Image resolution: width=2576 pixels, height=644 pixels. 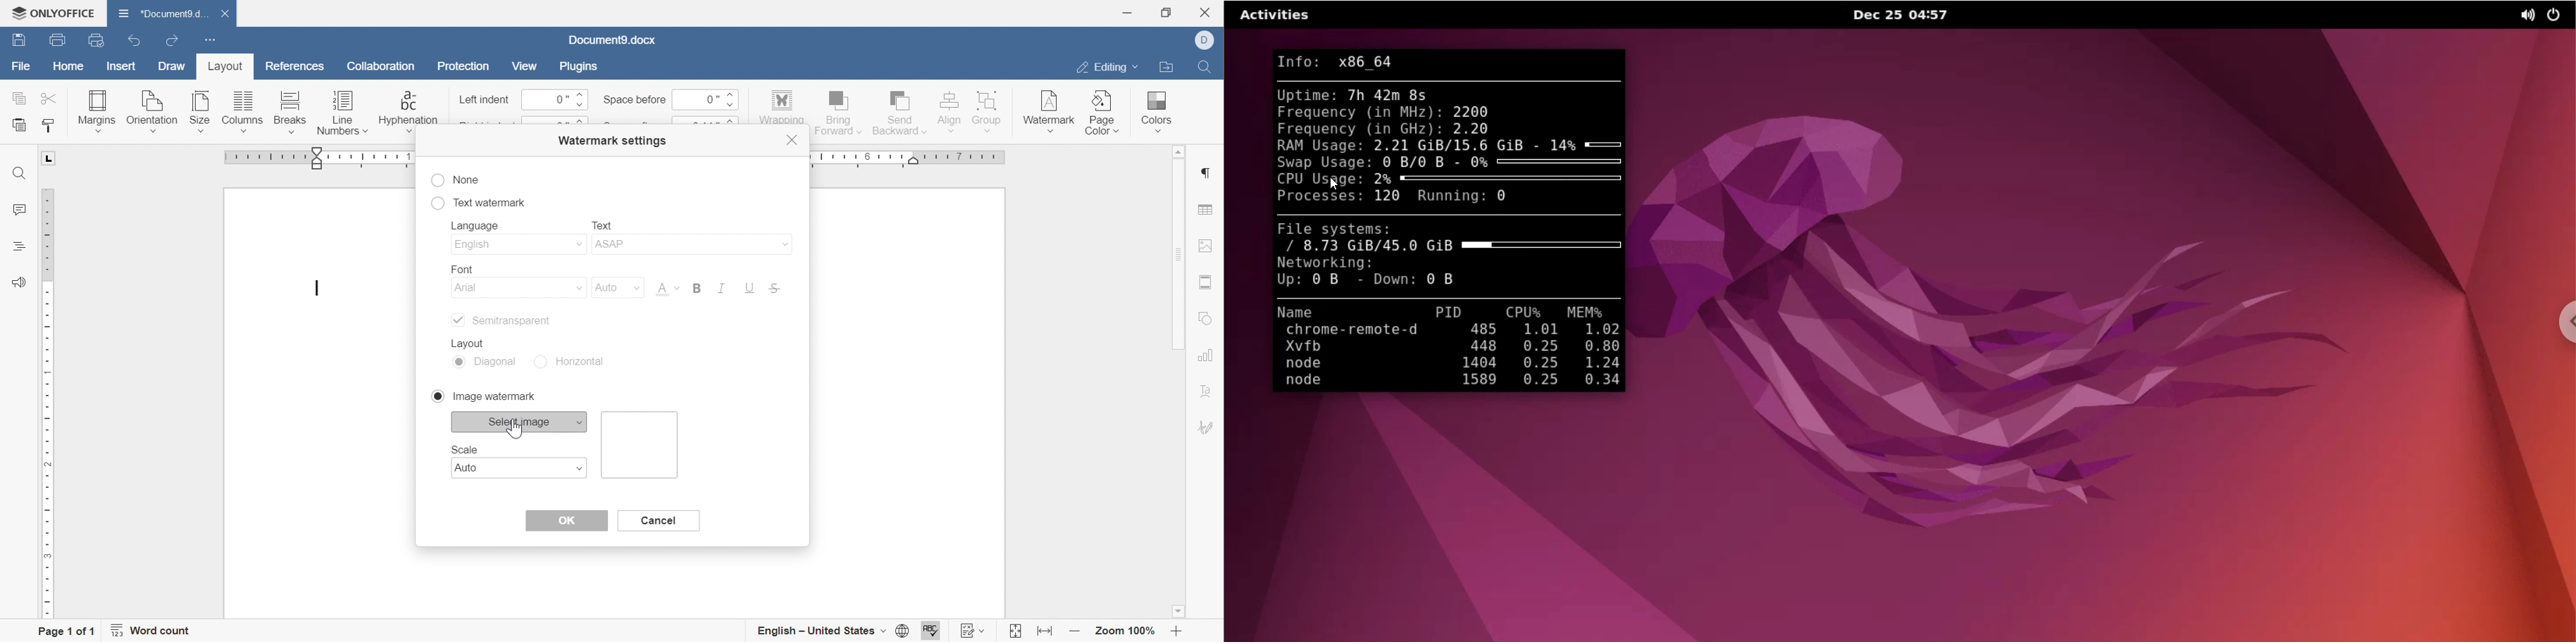 What do you see at coordinates (463, 69) in the screenshot?
I see `protection` at bounding box center [463, 69].